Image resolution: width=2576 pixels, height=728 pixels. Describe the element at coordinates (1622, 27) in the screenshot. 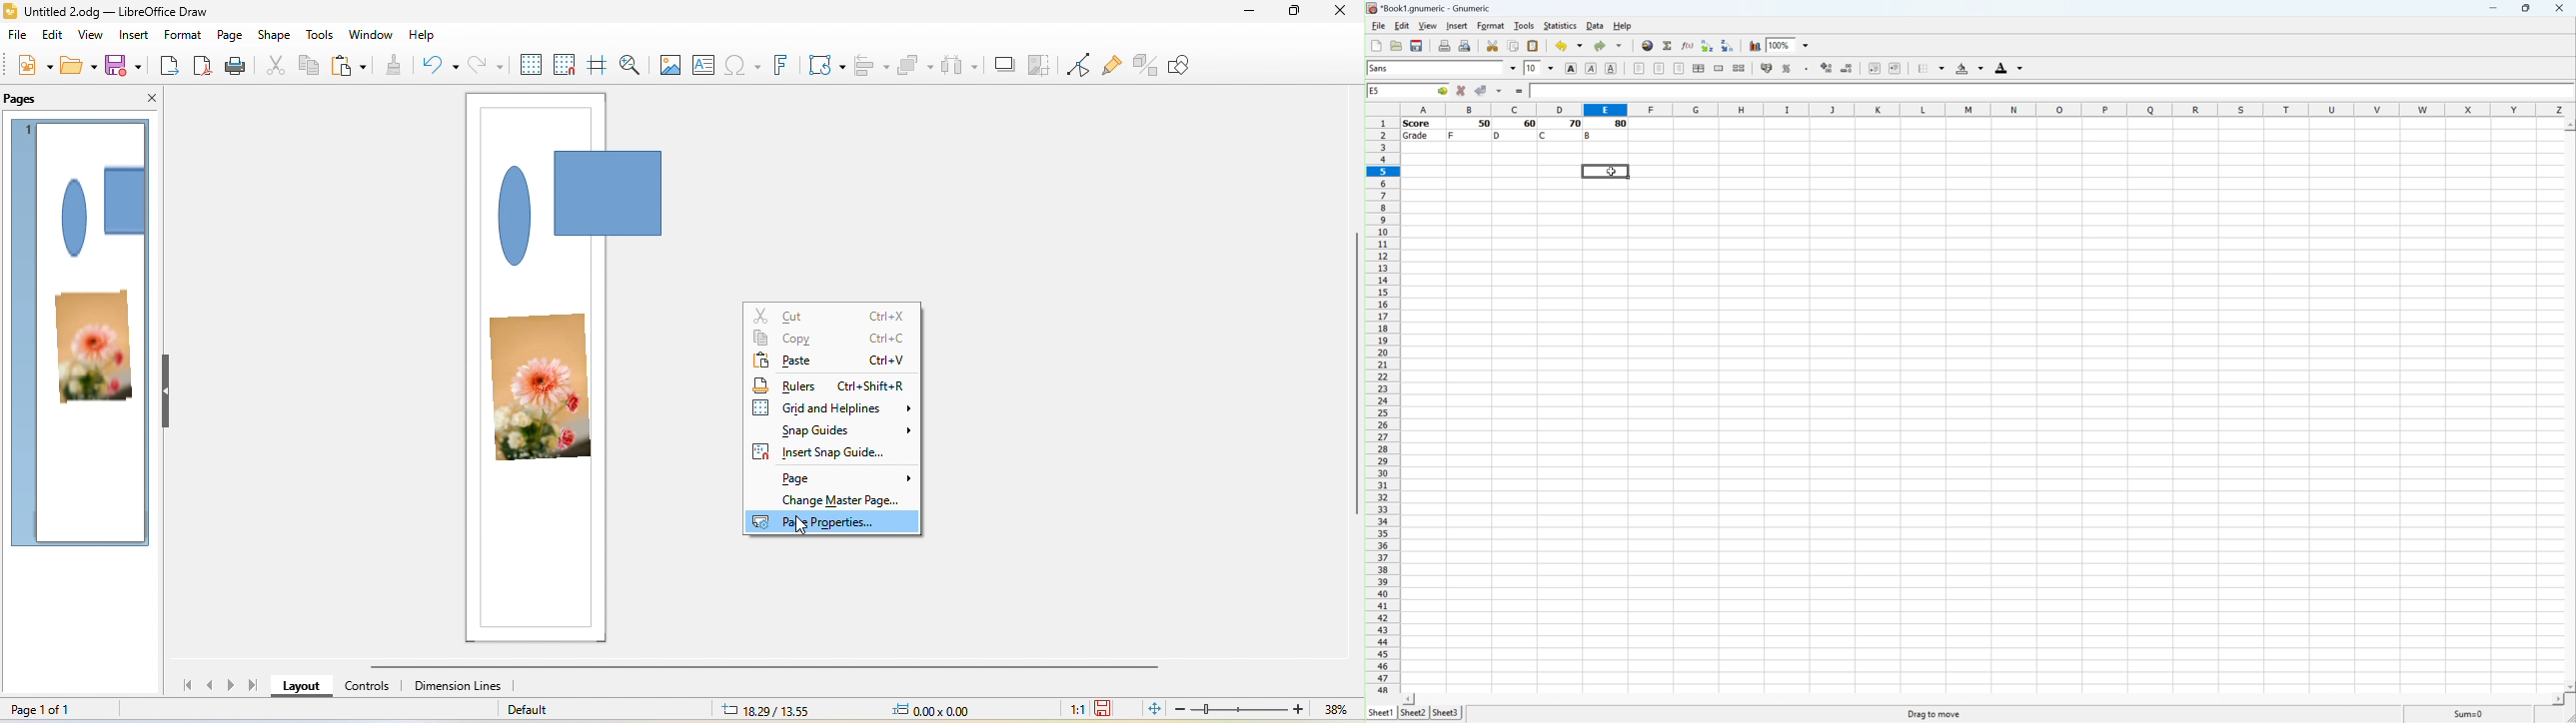

I see `Help` at that location.